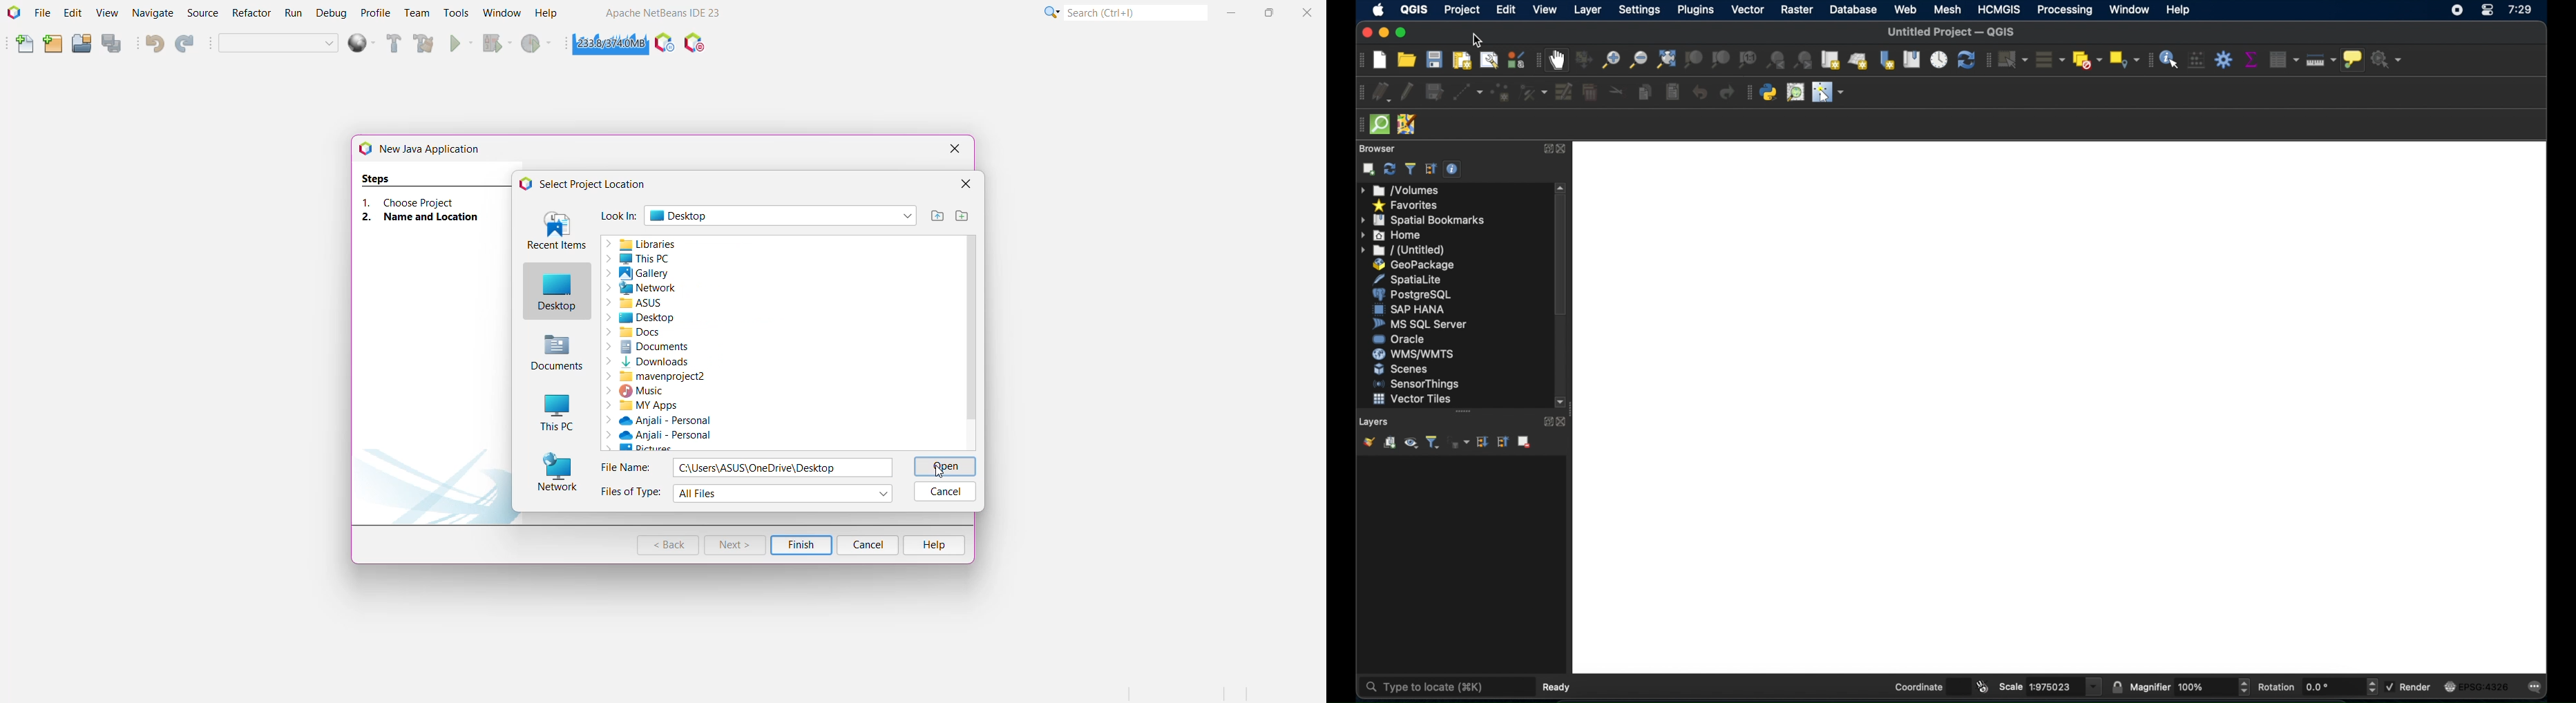  What do you see at coordinates (2151, 687) in the screenshot?
I see `magnifier` at bounding box center [2151, 687].